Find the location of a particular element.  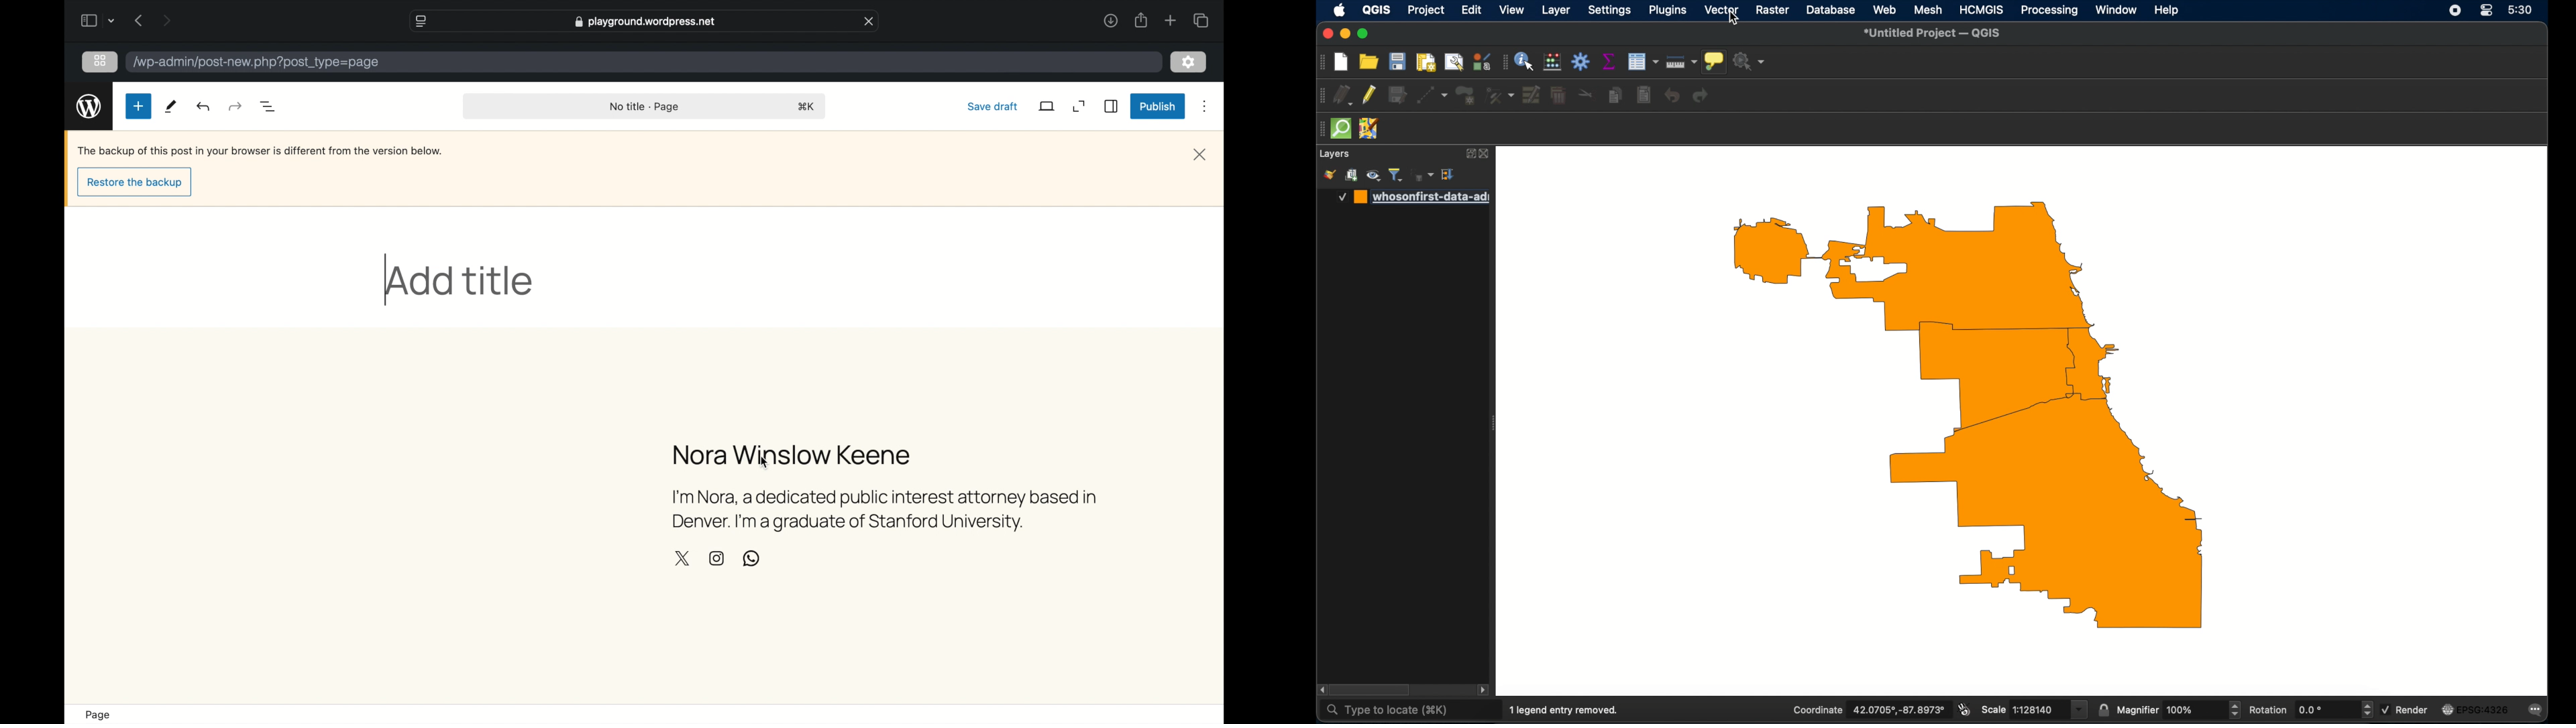

1 legend entry removed is located at coordinates (1564, 711).